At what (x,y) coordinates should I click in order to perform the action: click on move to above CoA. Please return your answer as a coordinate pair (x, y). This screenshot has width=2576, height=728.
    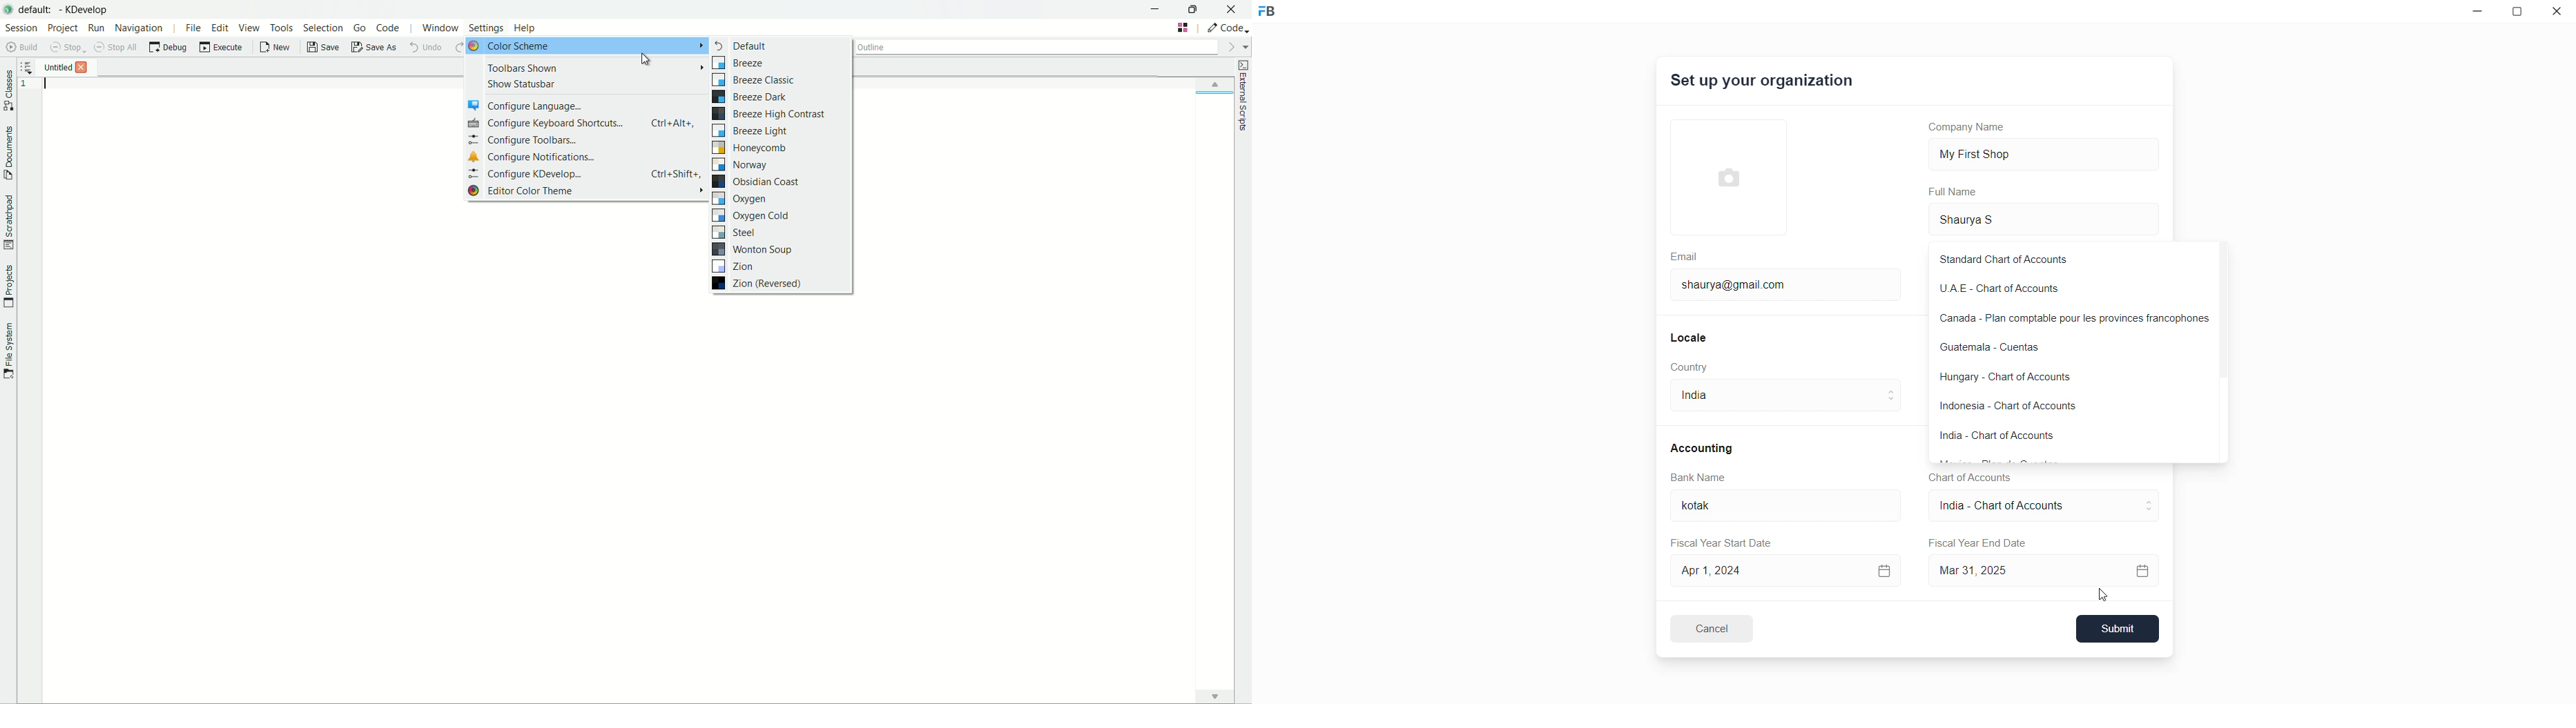
    Looking at the image, I should click on (2152, 500).